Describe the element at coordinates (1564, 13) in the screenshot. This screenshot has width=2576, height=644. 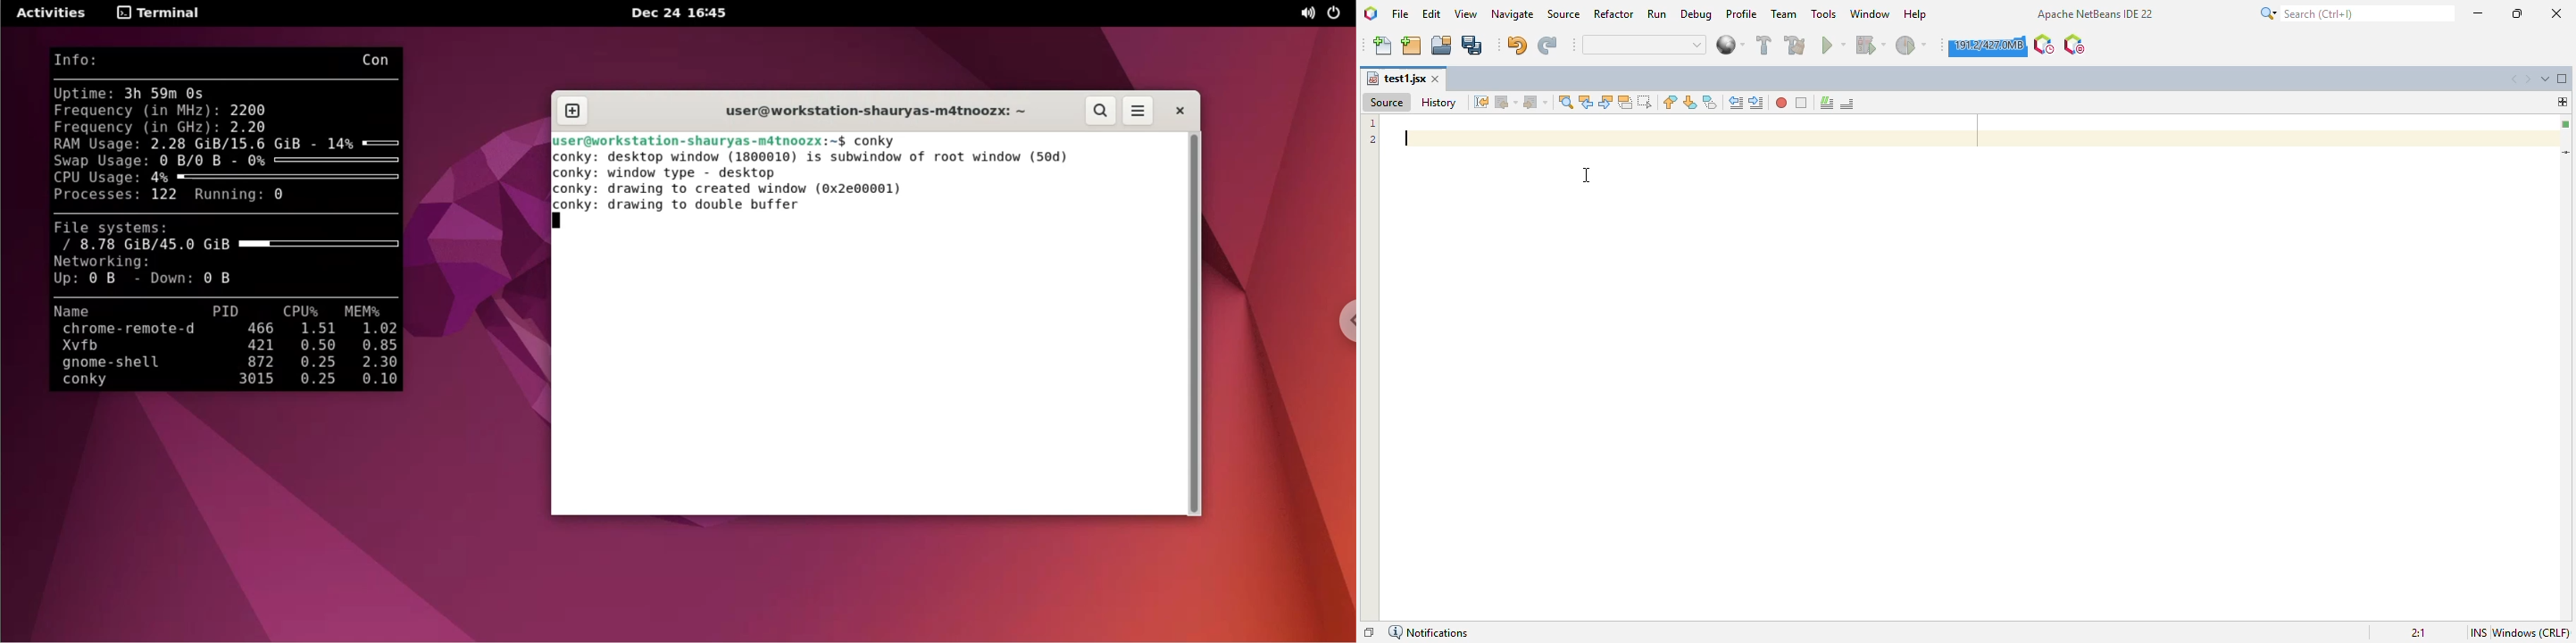
I see `source` at that location.